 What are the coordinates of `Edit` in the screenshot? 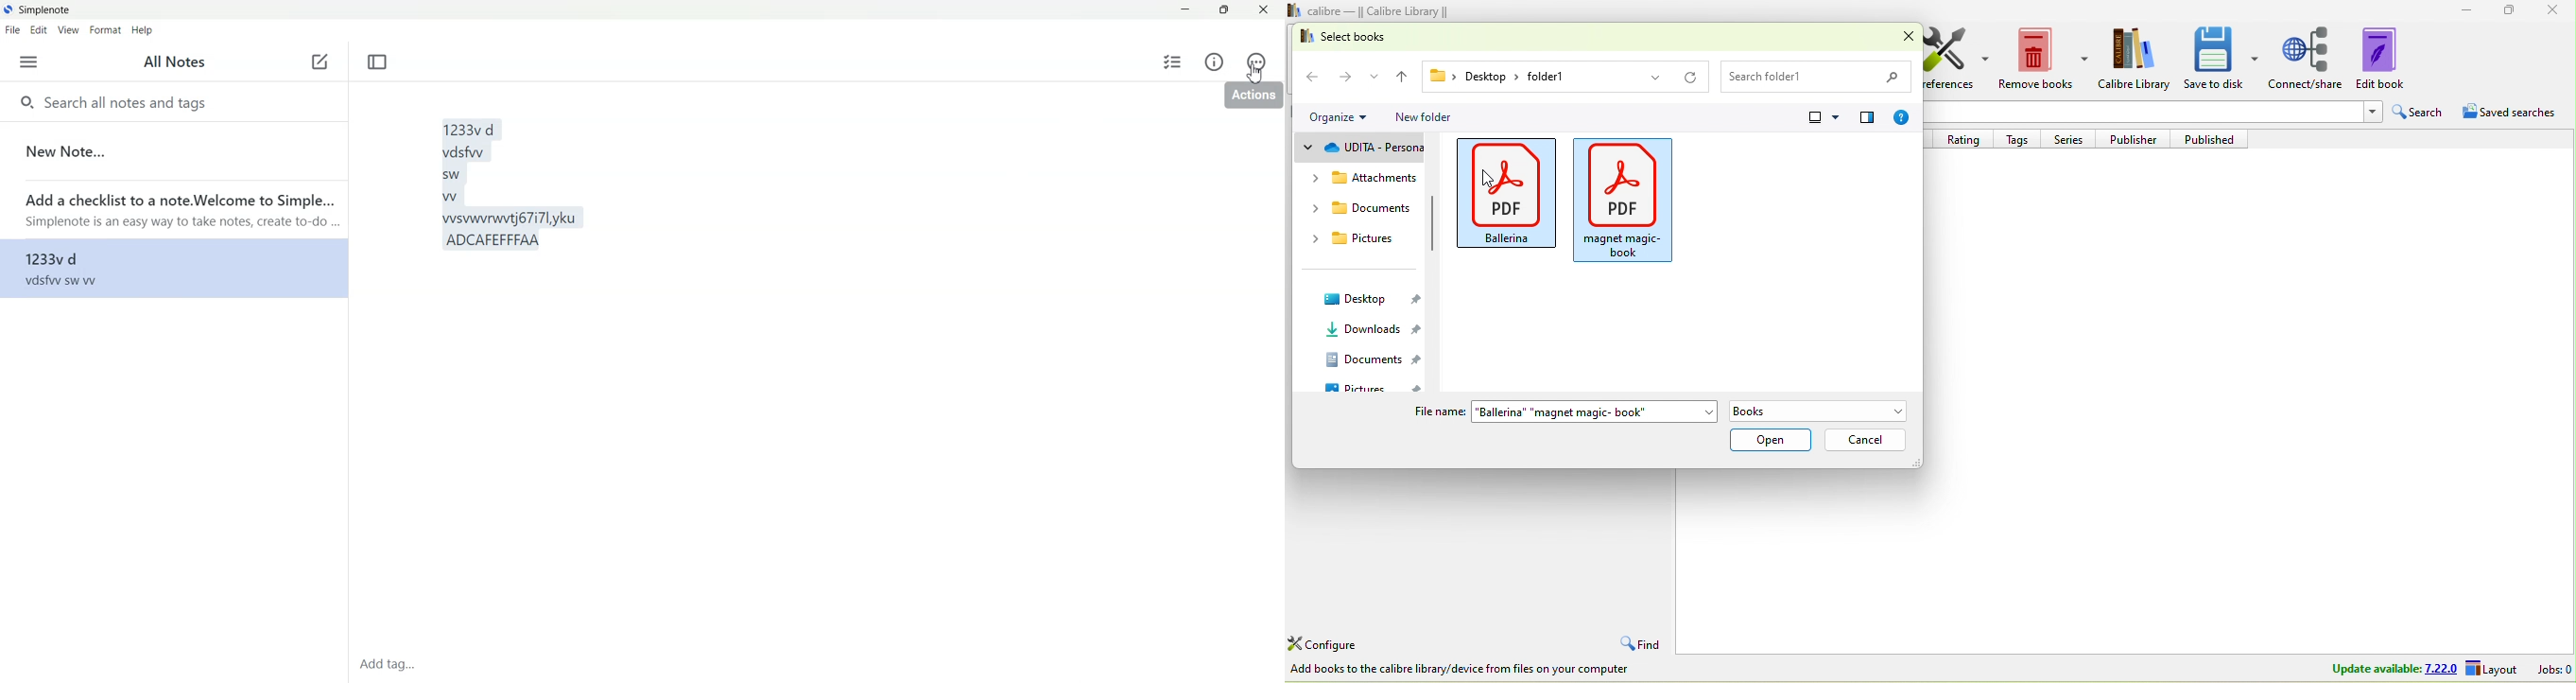 It's located at (39, 30).